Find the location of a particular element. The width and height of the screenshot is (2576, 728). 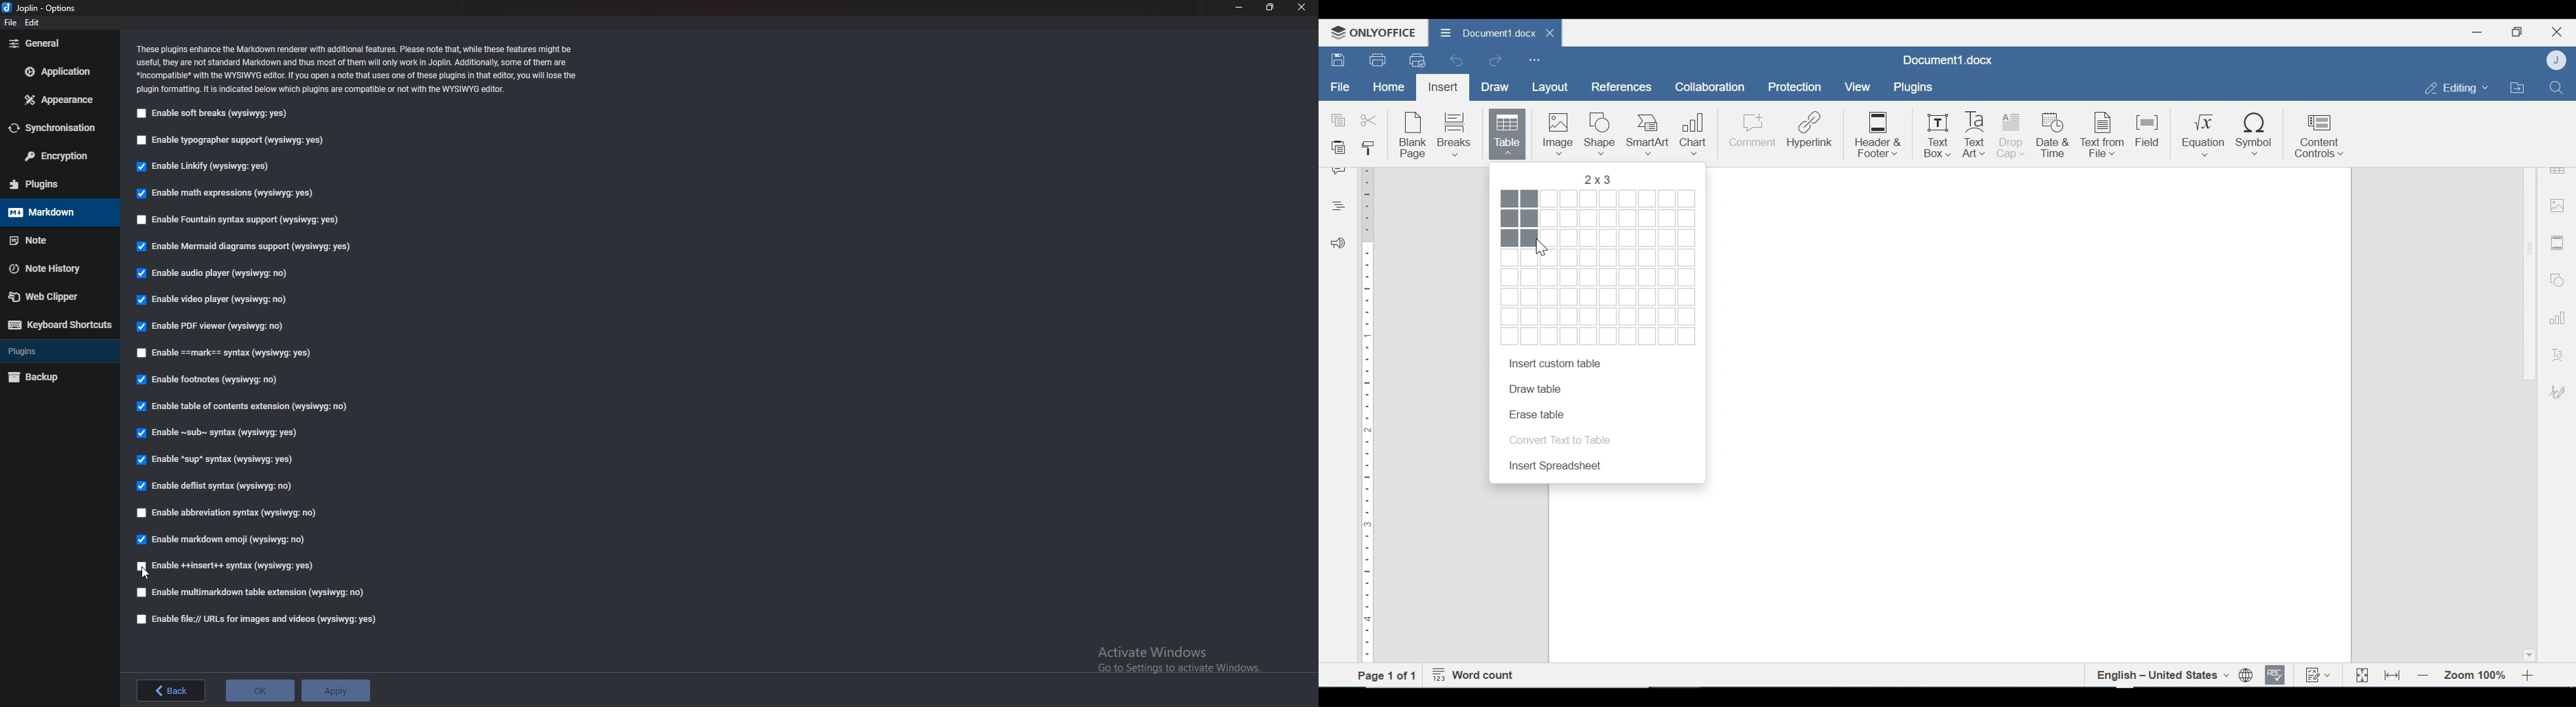

Document1.docx is located at coordinates (1485, 31).